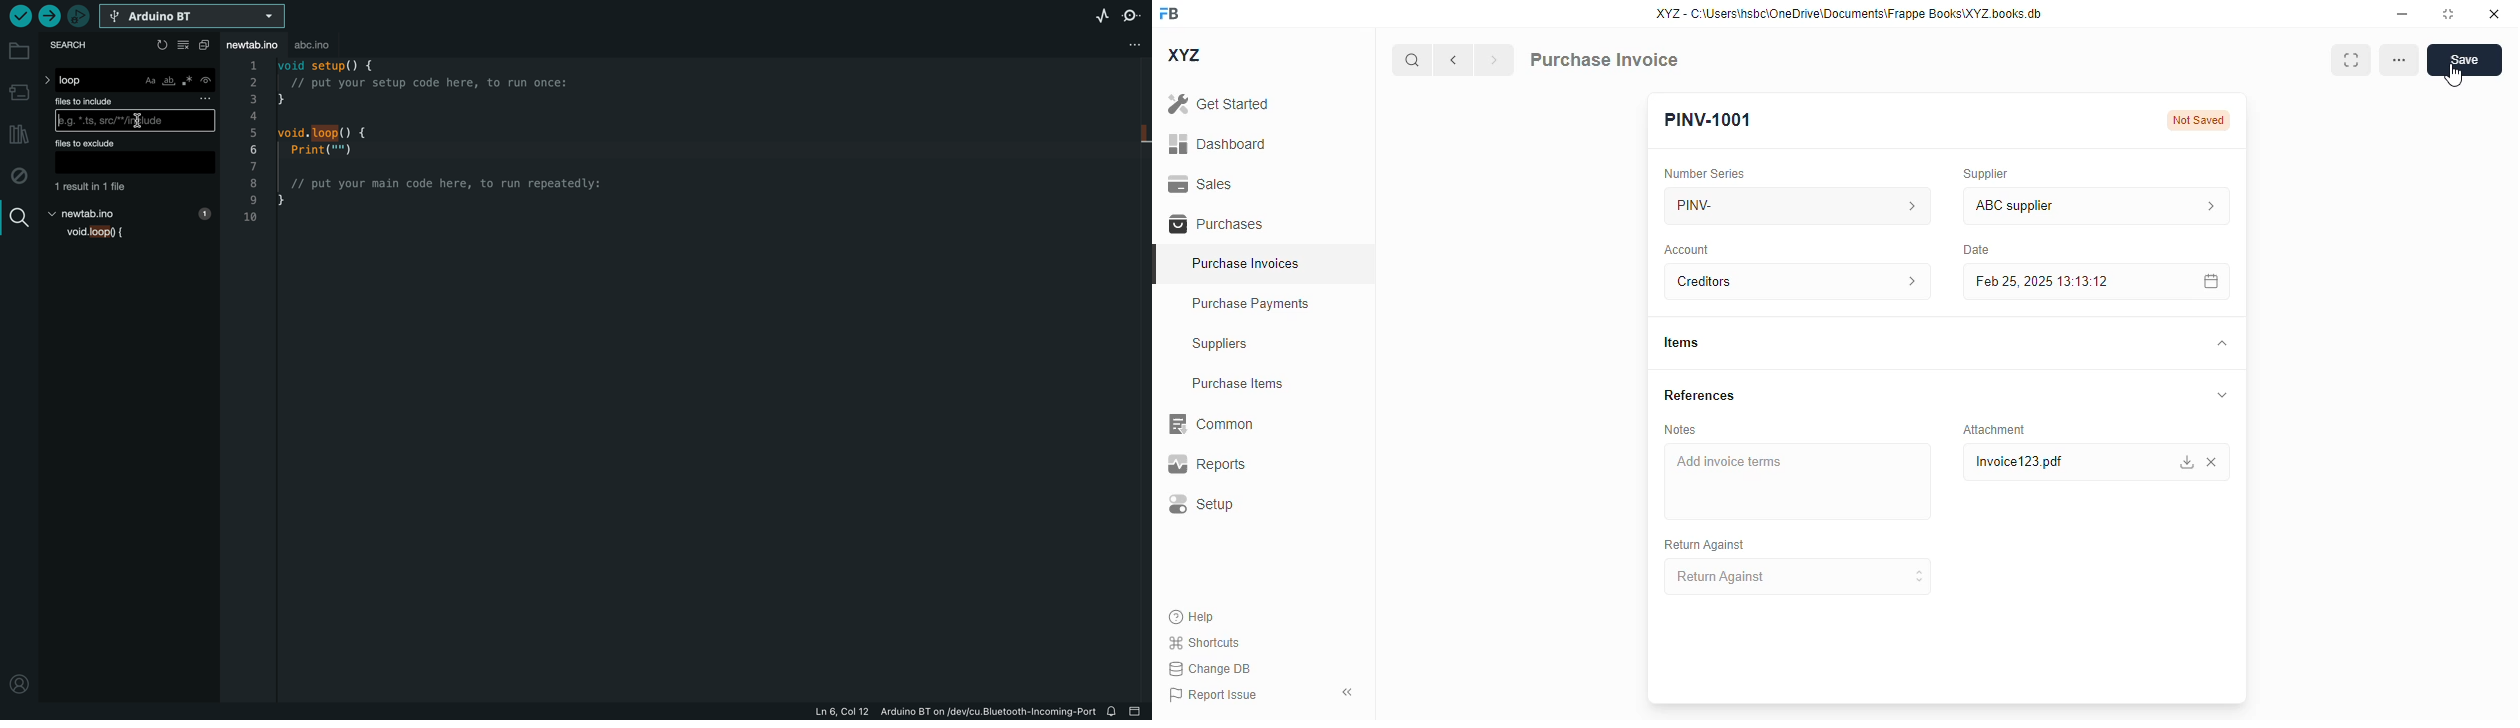  What do you see at coordinates (2199, 120) in the screenshot?
I see `Not saved` at bounding box center [2199, 120].